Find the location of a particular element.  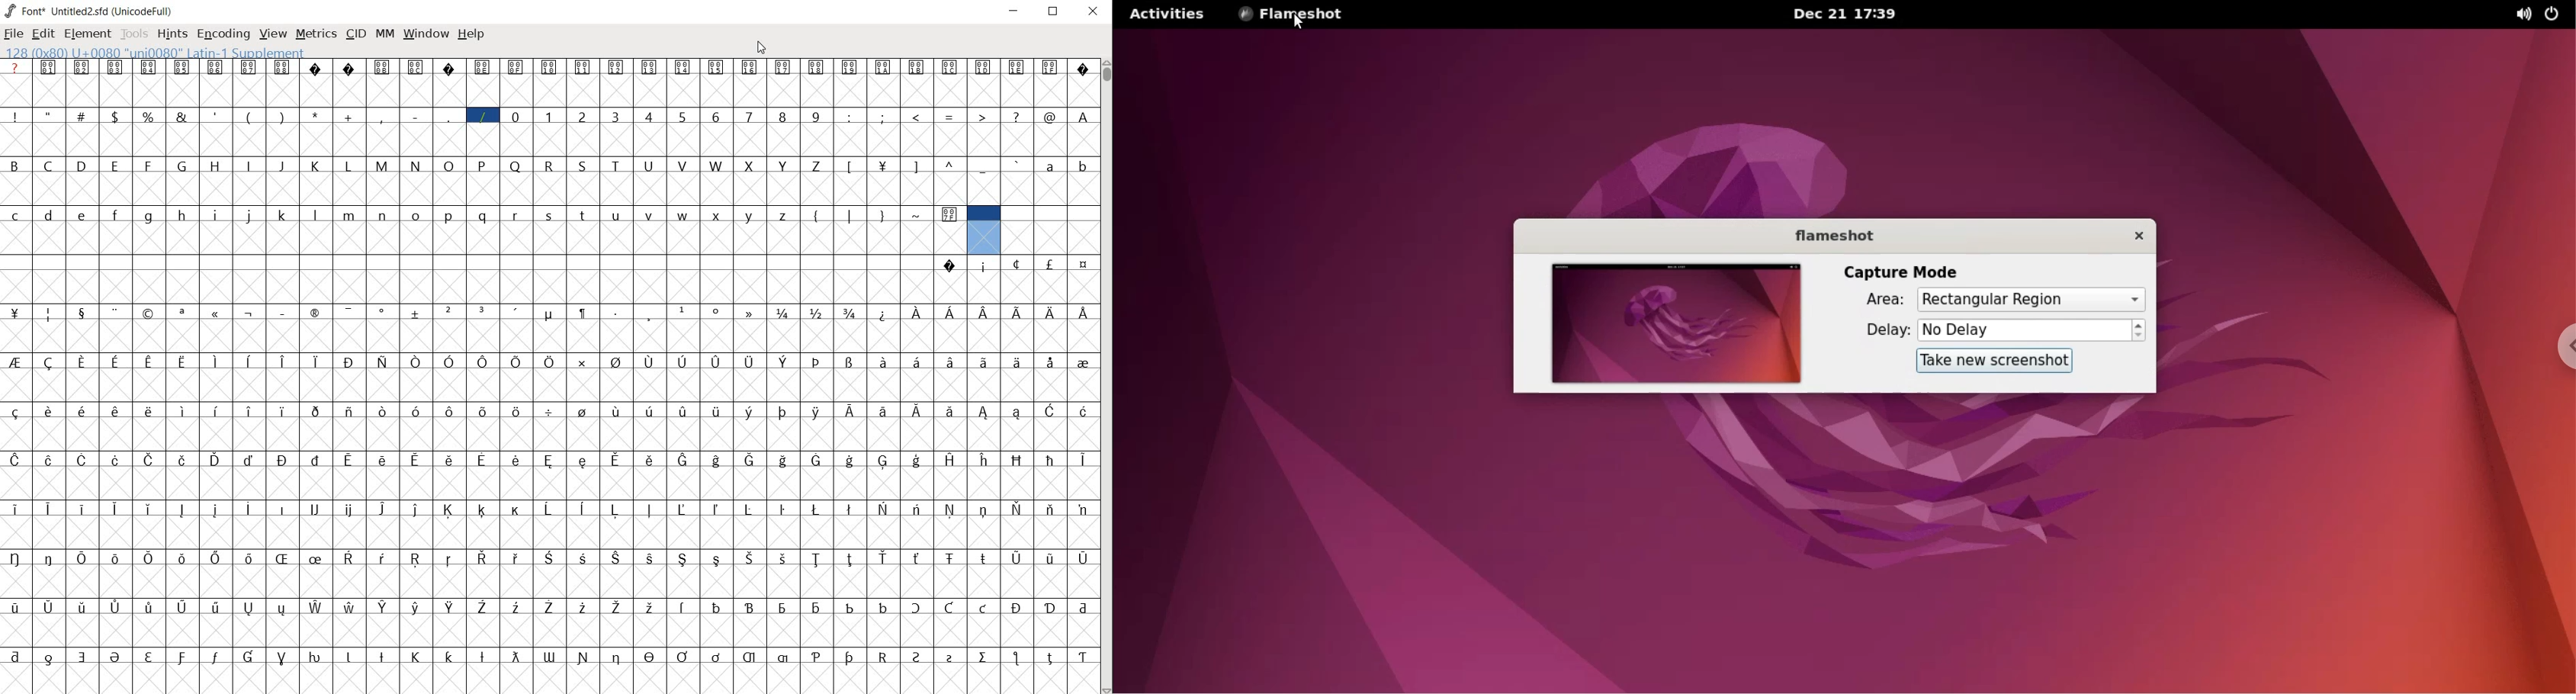

Symbol is located at coordinates (682, 509).